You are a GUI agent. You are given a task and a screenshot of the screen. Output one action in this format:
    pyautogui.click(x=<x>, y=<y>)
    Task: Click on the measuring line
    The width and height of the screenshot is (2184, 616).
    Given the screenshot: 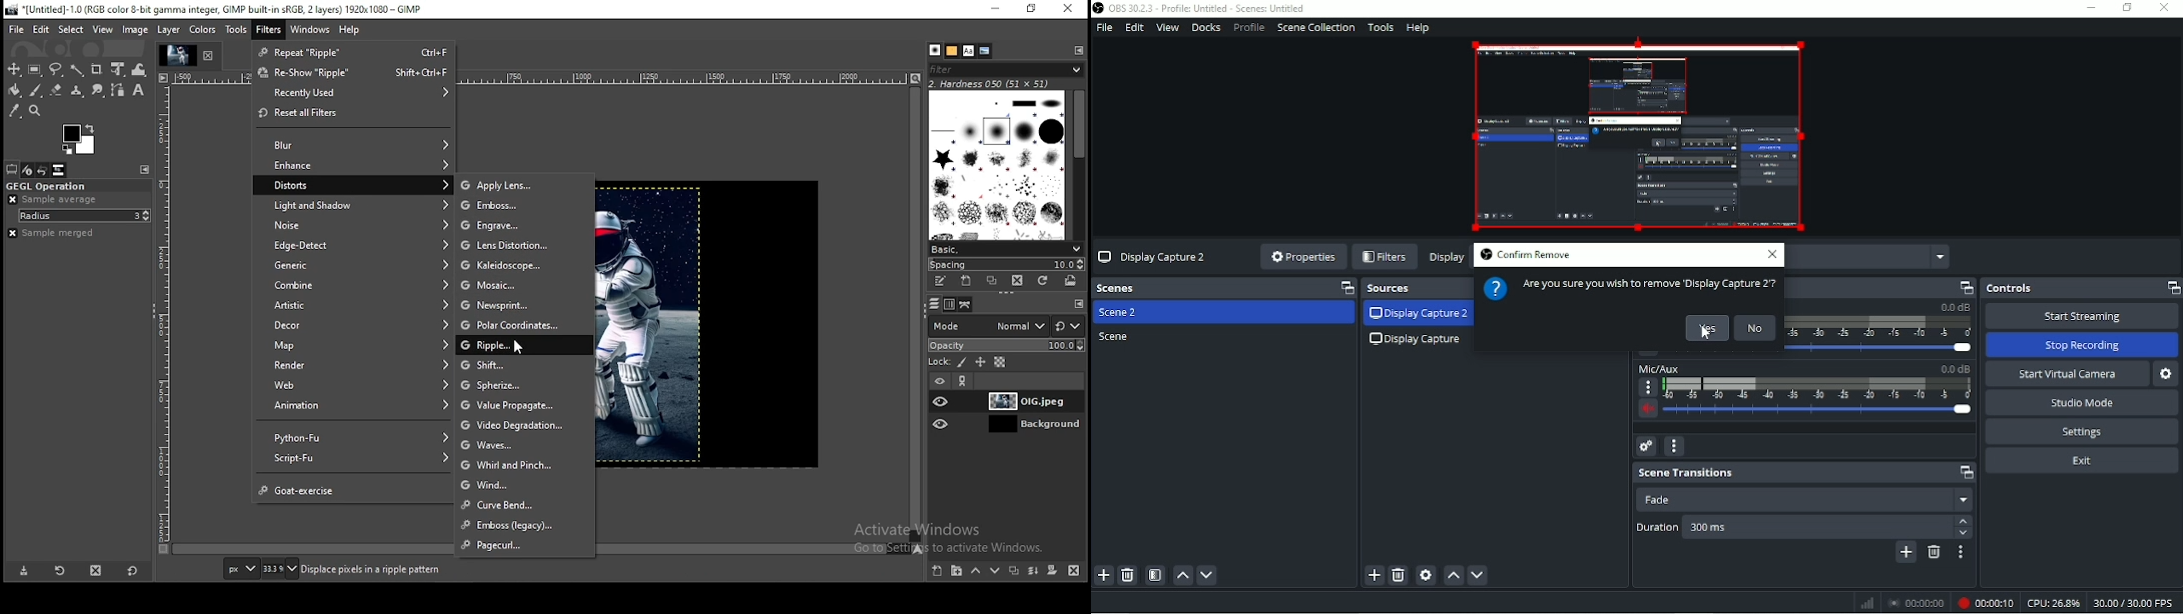 What is the action you would take?
    pyautogui.click(x=691, y=78)
    